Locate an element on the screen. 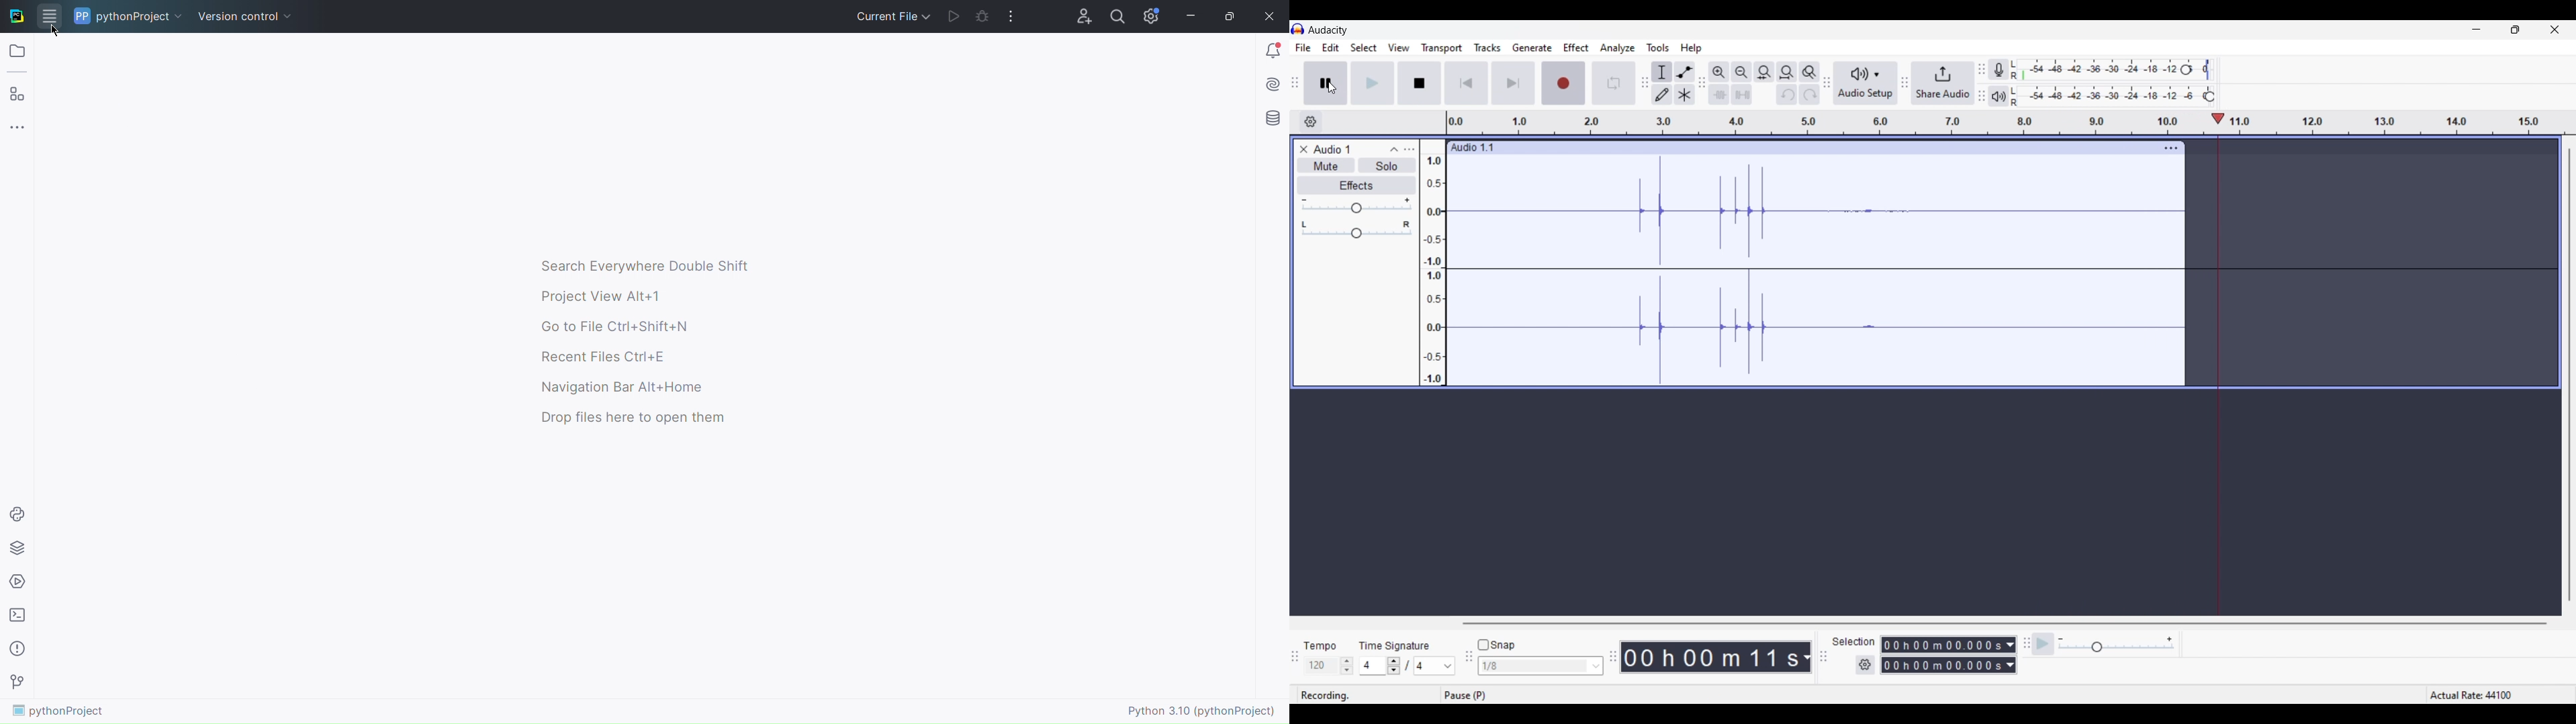 This screenshot has height=728, width=2576. Pause is located at coordinates (1326, 83).